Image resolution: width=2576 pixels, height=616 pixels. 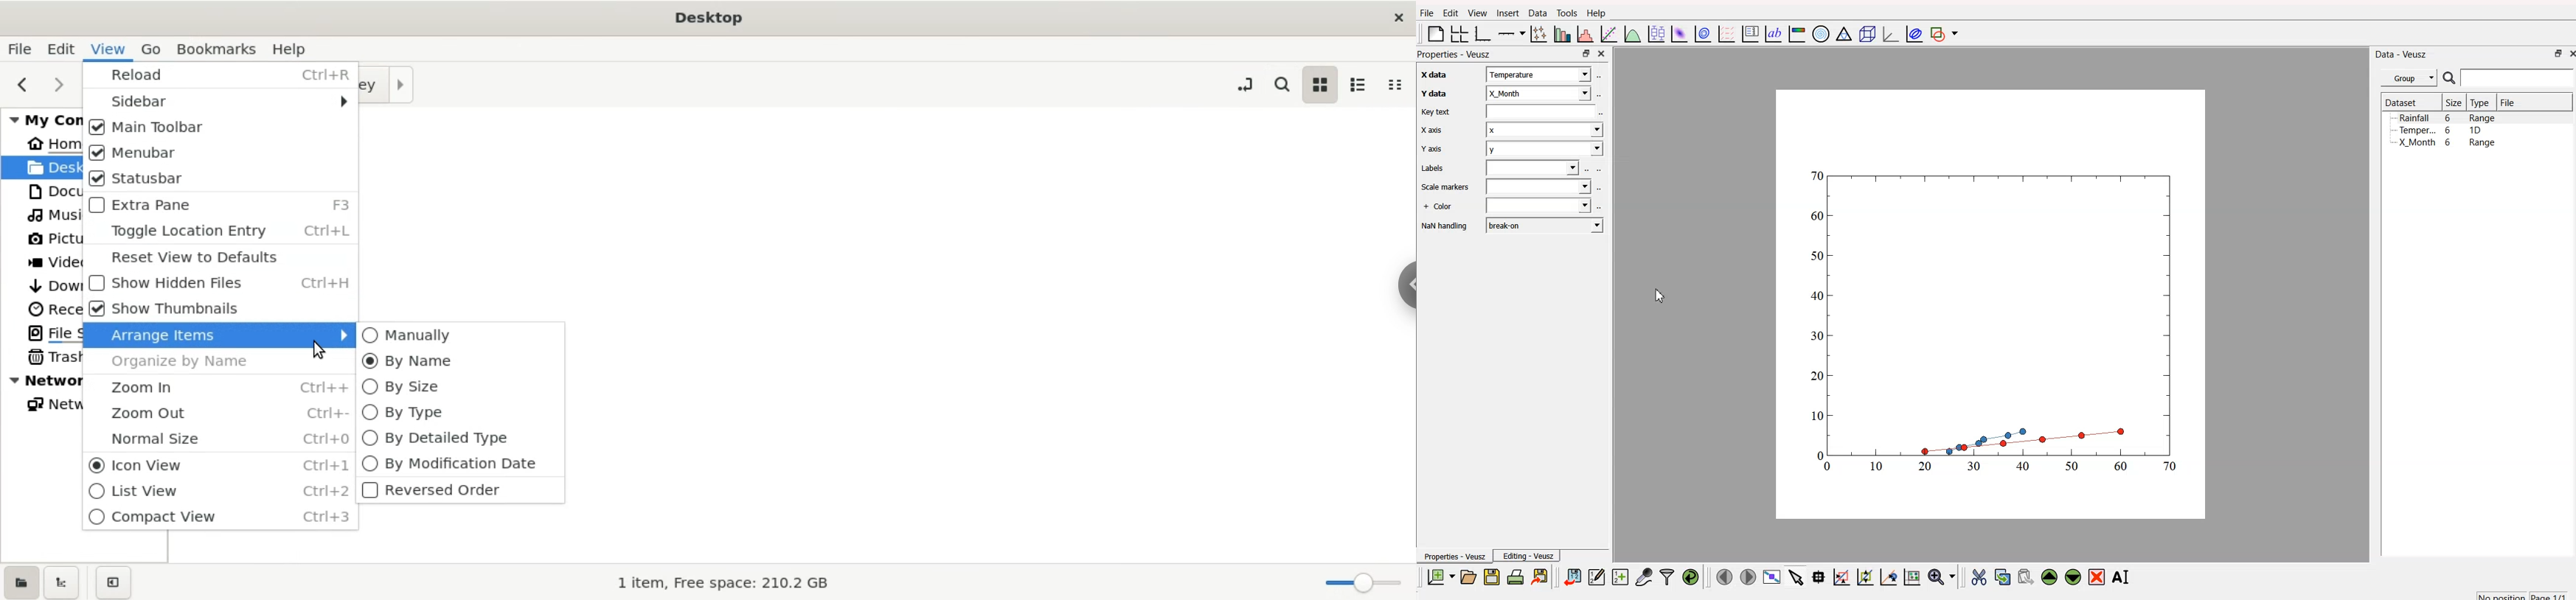 I want to click on editor, so click(x=1597, y=575).